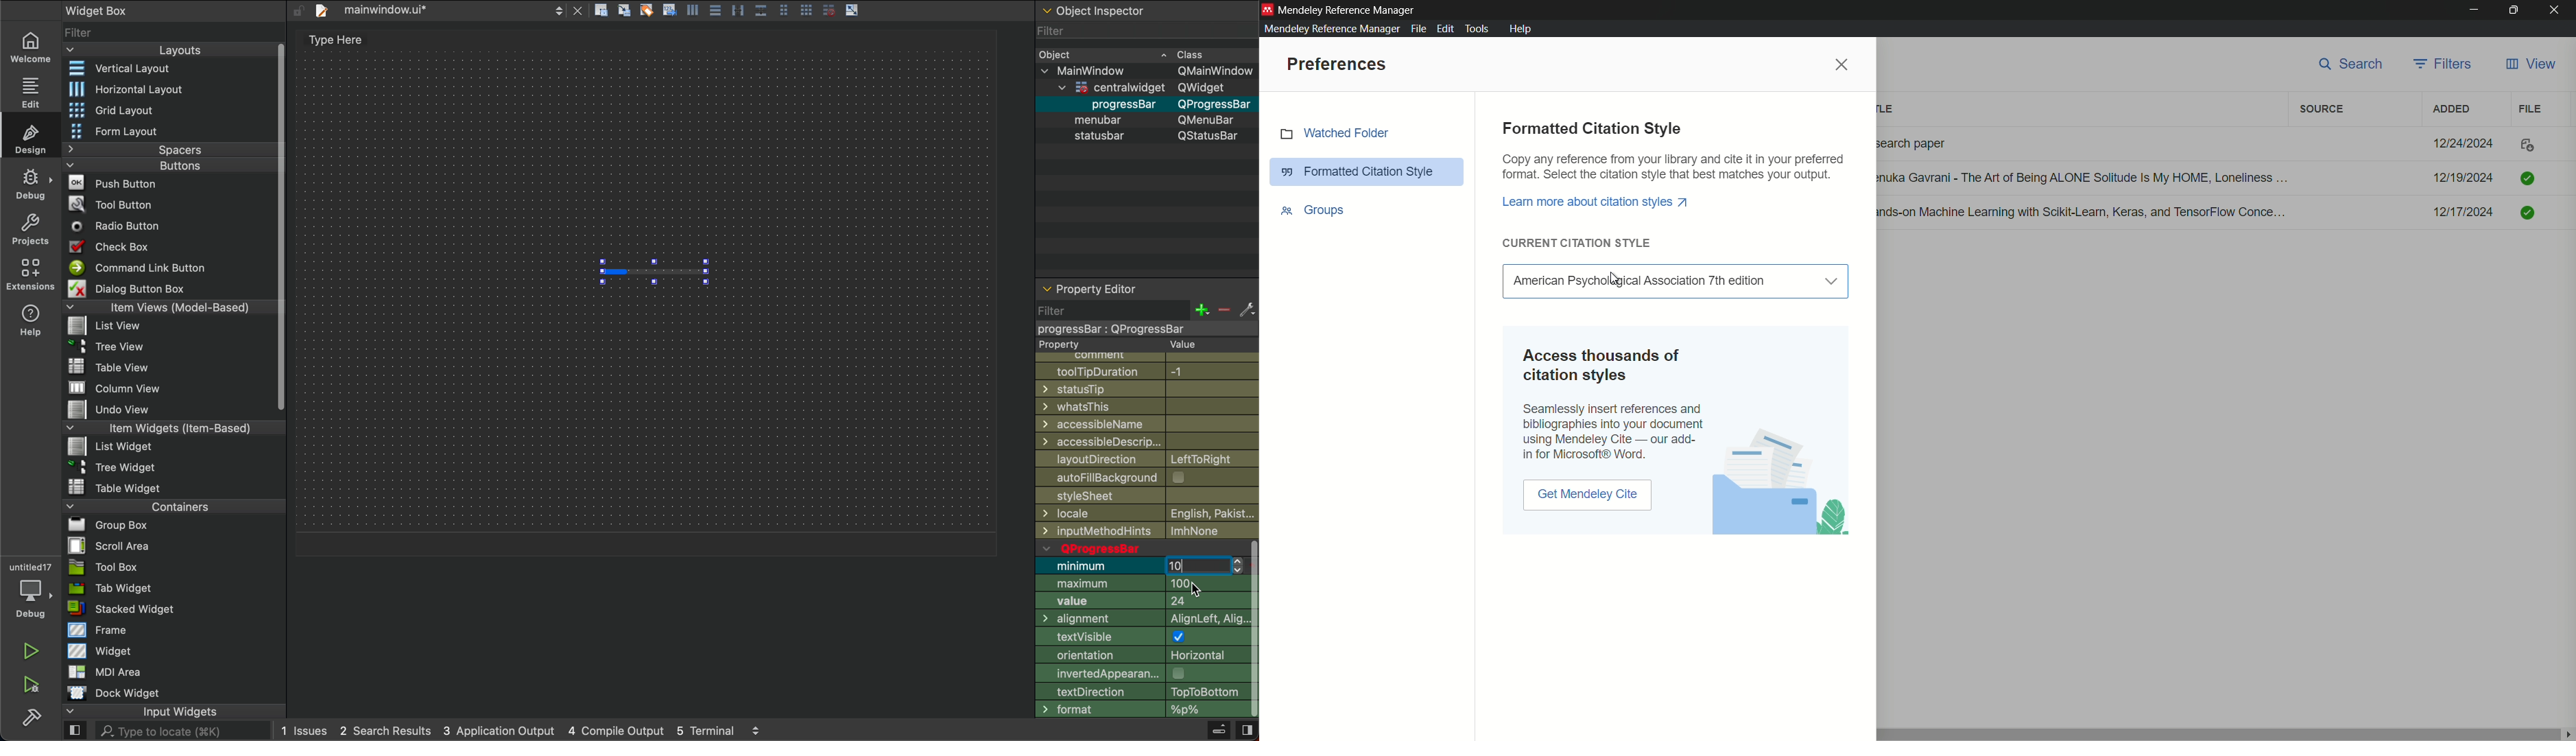 This screenshot has height=756, width=2576. Describe the element at coordinates (2322, 110) in the screenshot. I see `source` at that location.